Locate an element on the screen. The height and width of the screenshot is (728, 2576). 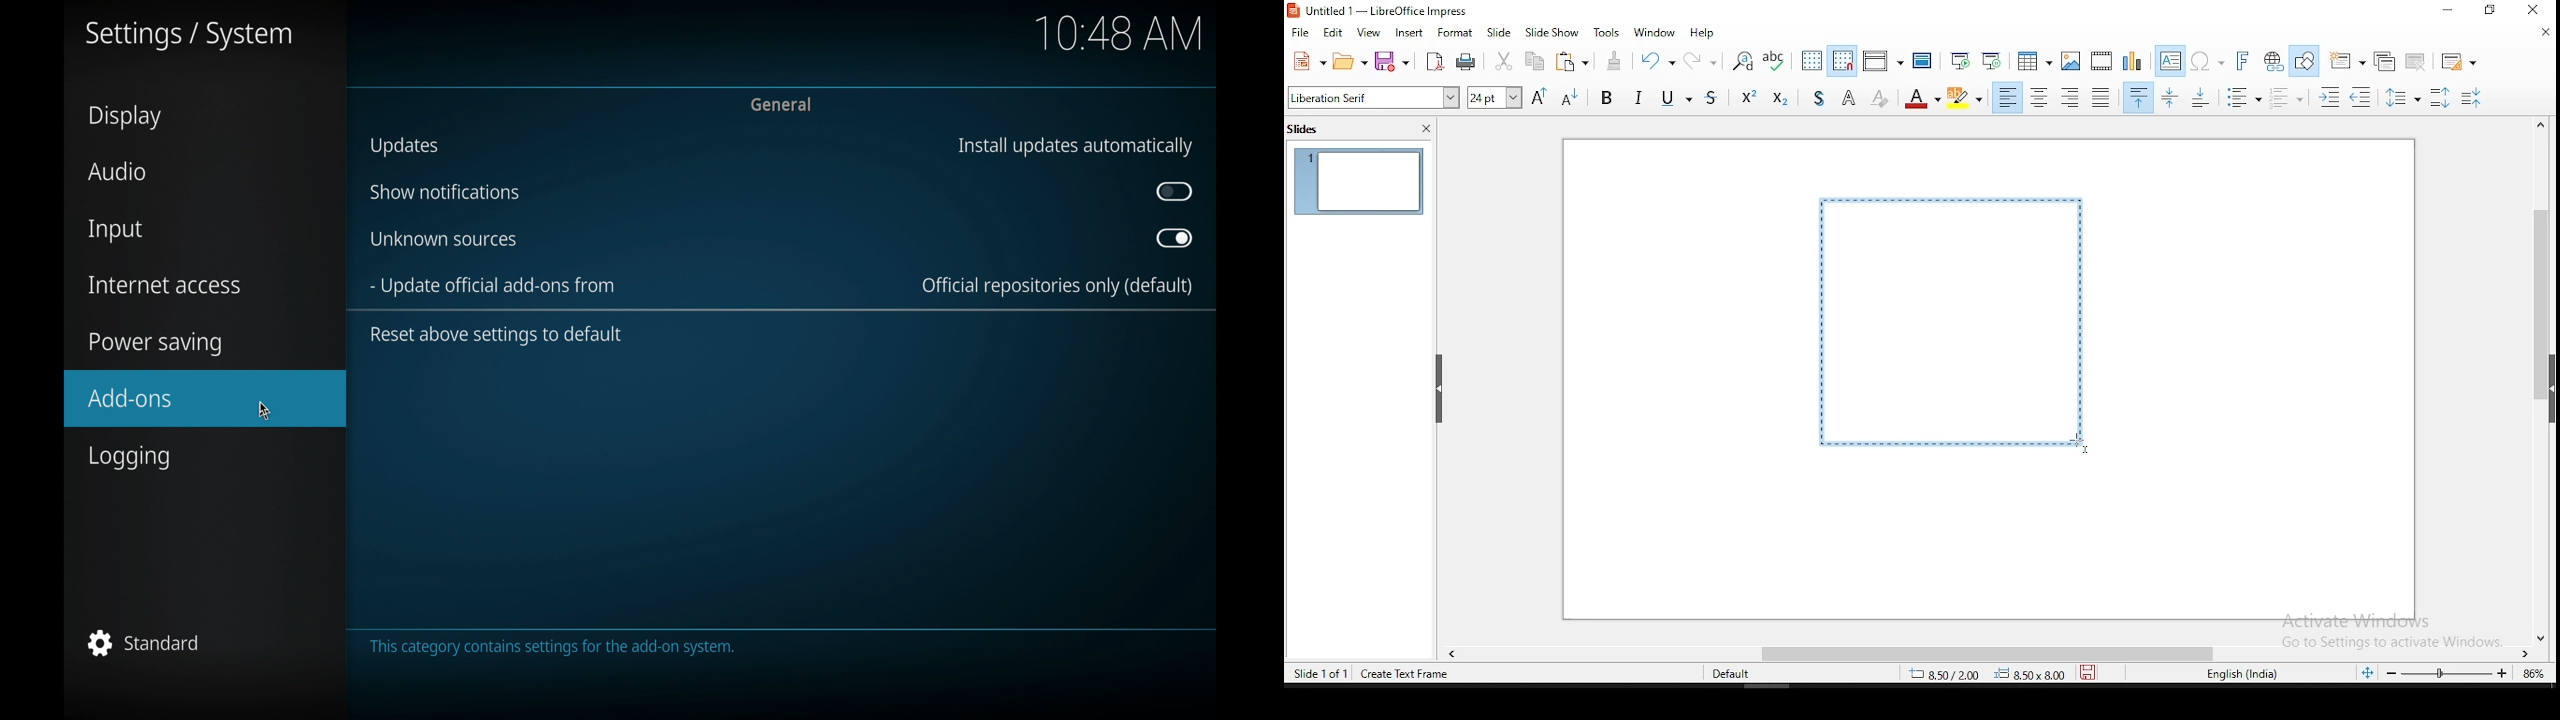
add-ons is located at coordinates (129, 397).